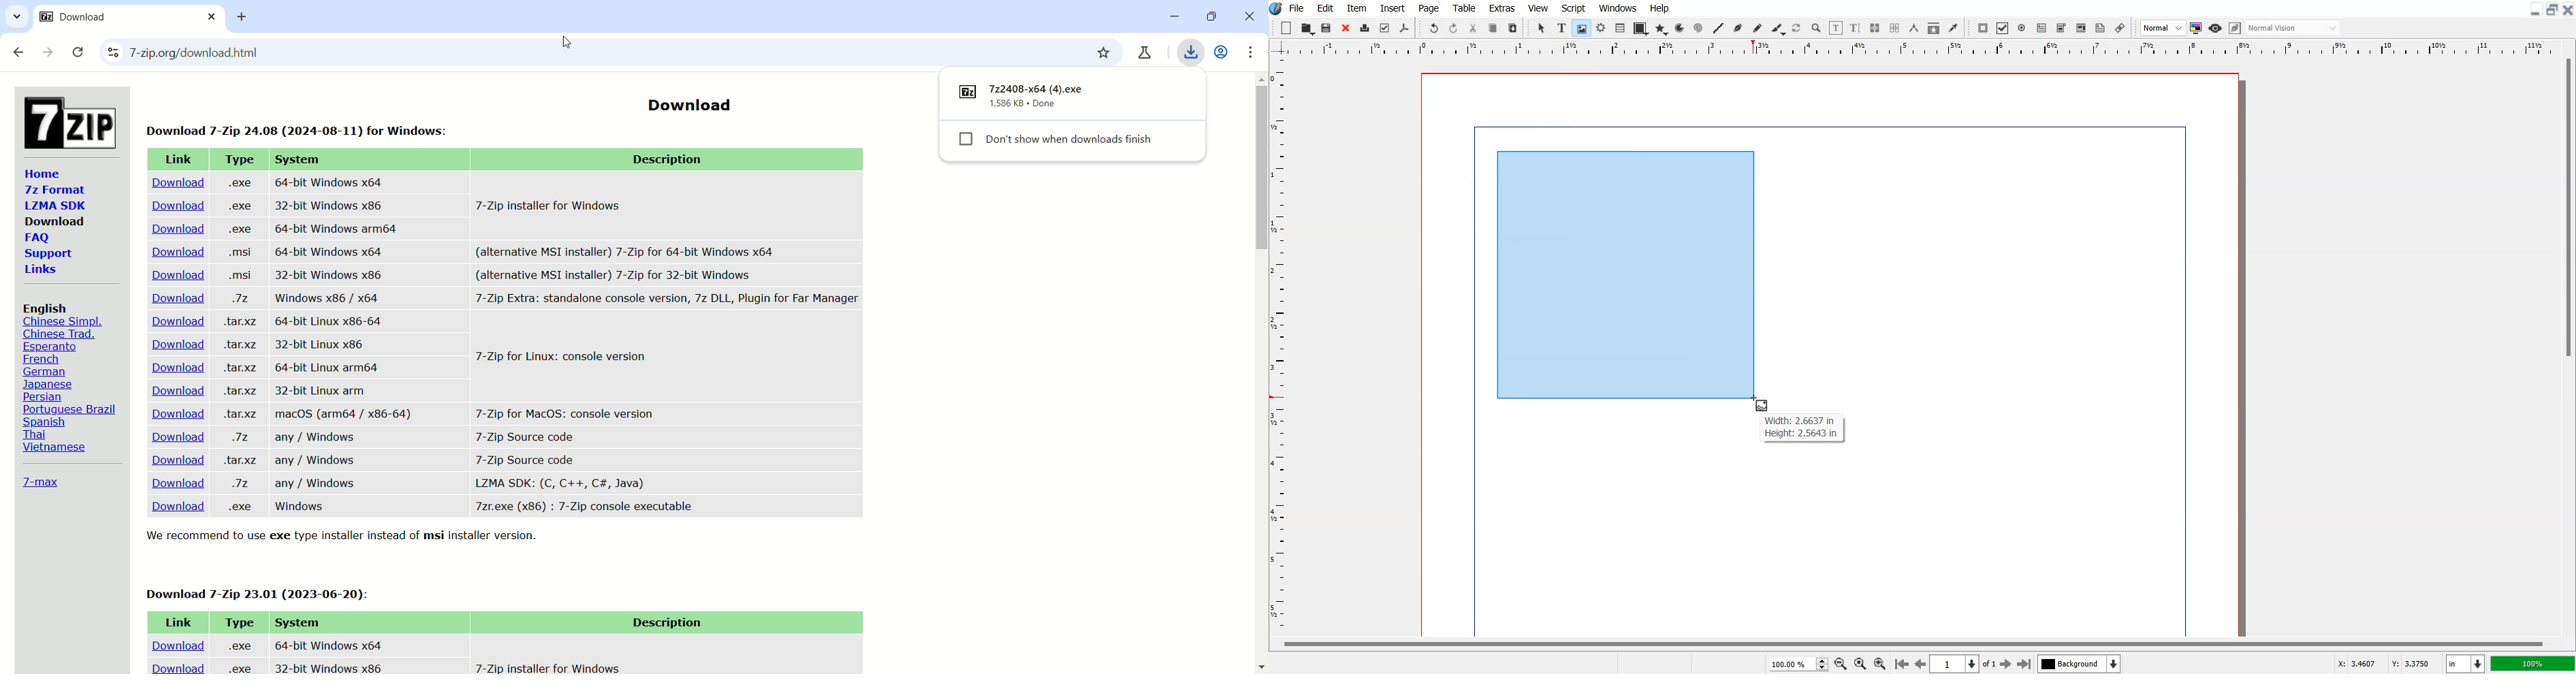 The image size is (2576, 700). Describe the element at coordinates (2163, 28) in the screenshot. I see `Select Image Preview Quality` at that location.